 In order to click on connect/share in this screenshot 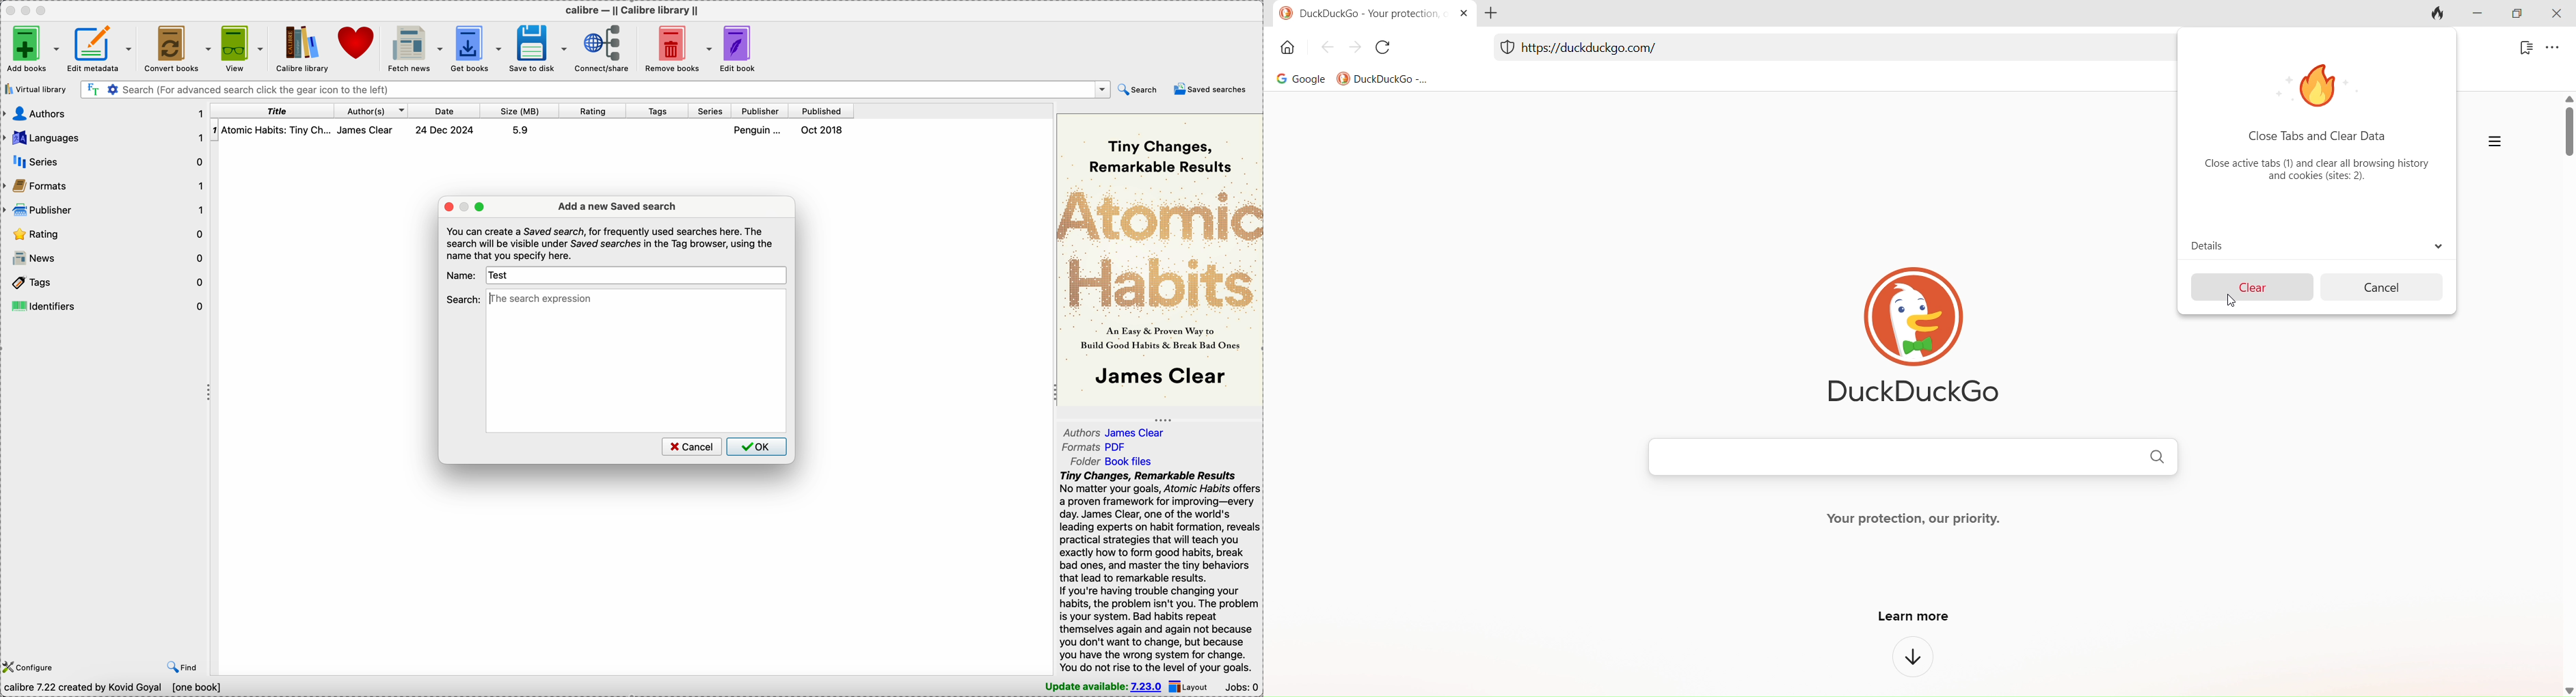, I will do `click(606, 48)`.